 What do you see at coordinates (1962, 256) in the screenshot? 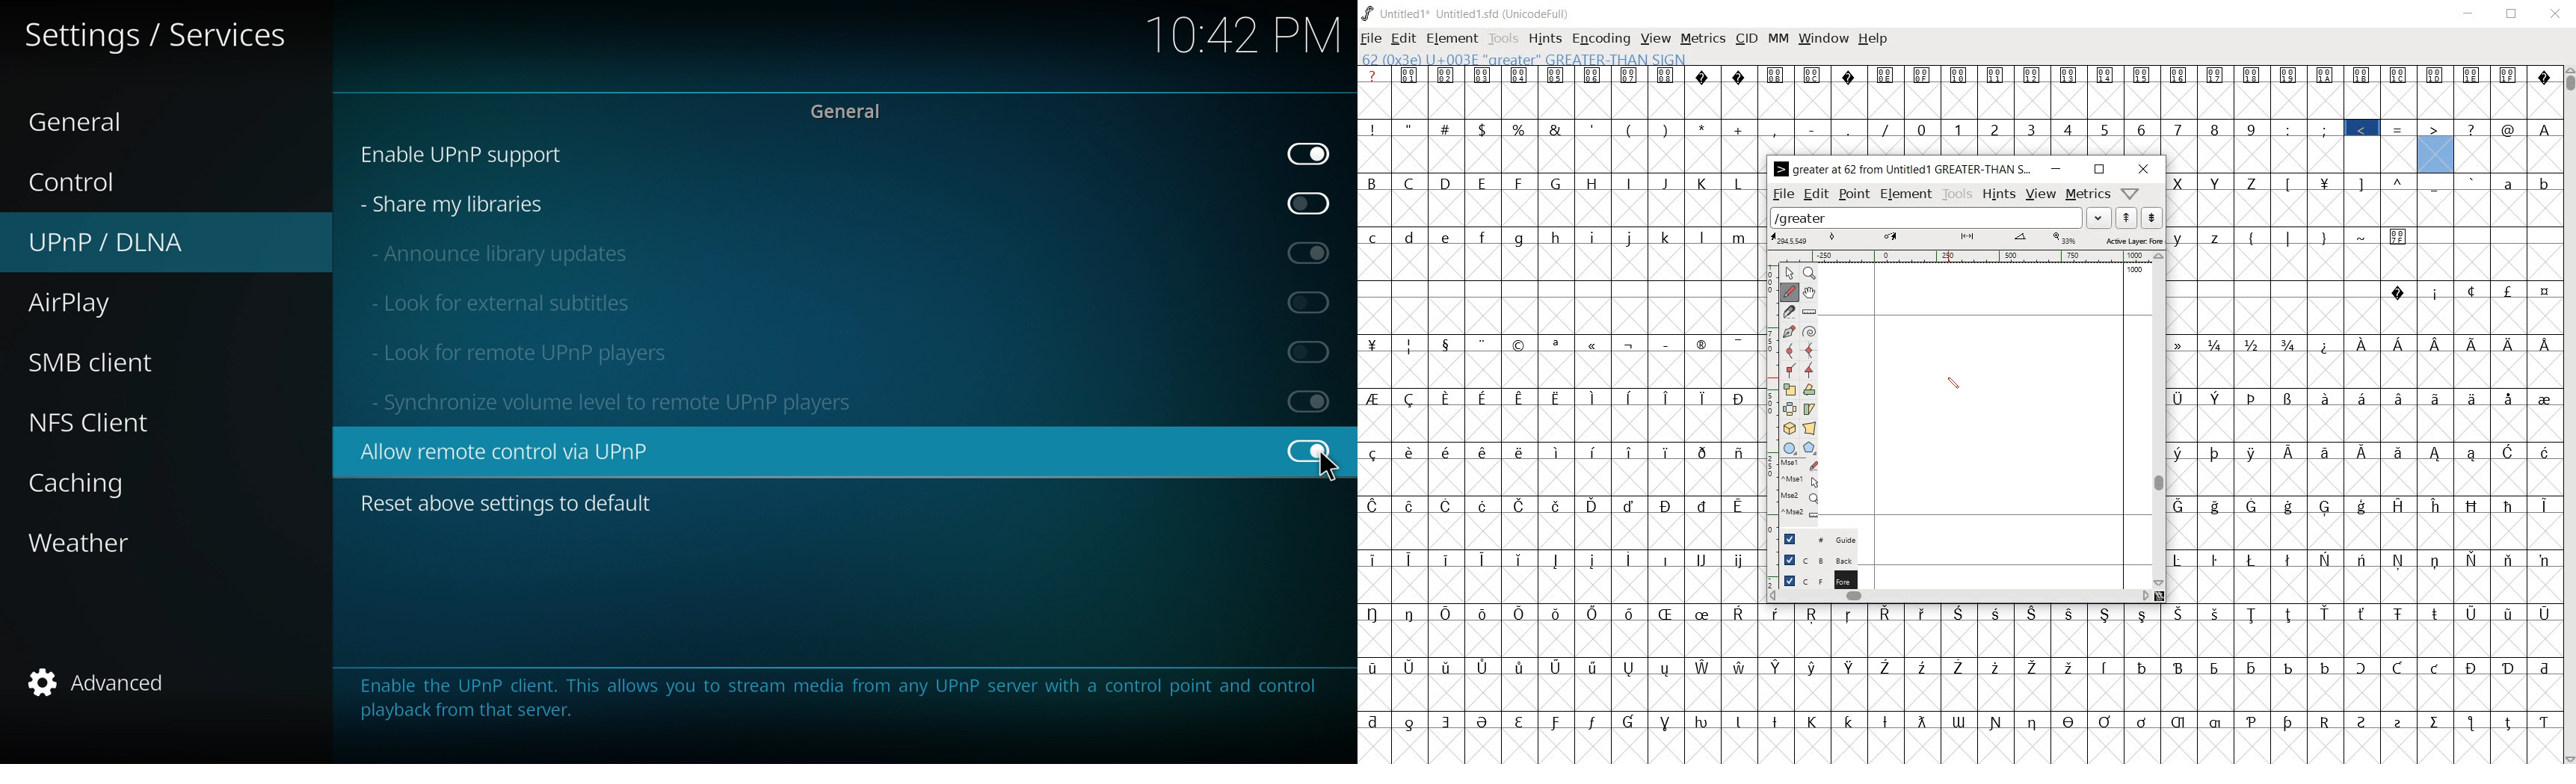
I see `ruler` at bounding box center [1962, 256].